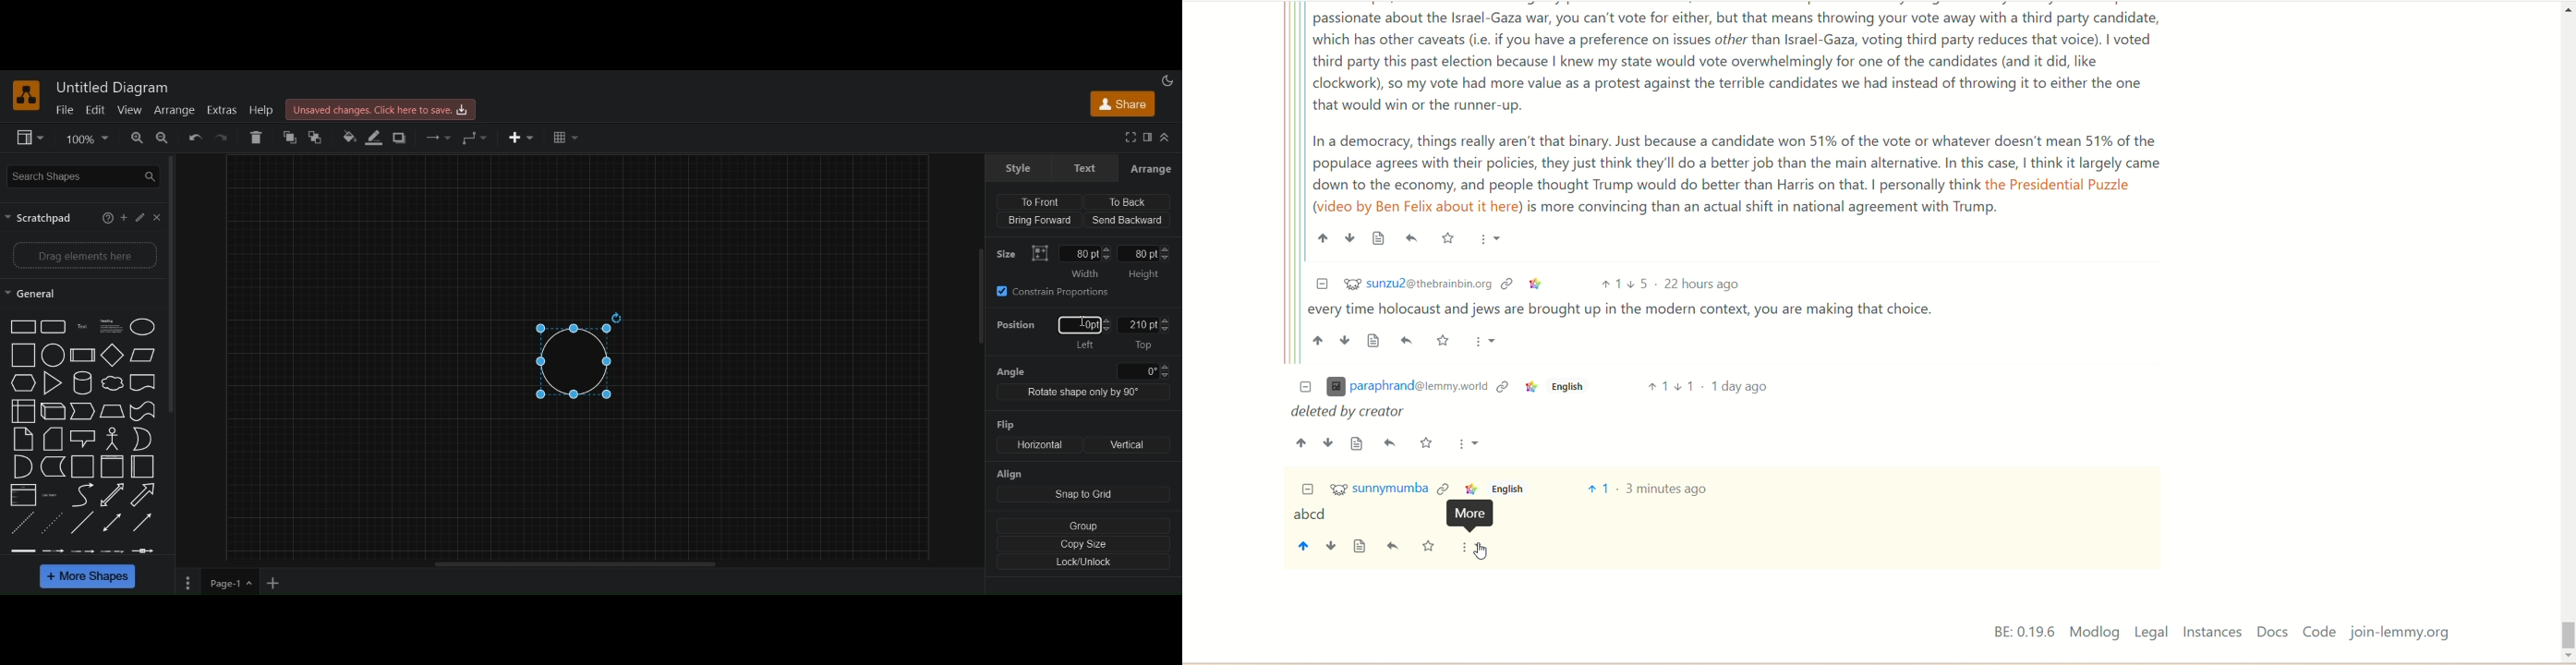 This screenshot has width=2576, height=672. What do you see at coordinates (1040, 253) in the screenshot?
I see `autosize` at bounding box center [1040, 253].